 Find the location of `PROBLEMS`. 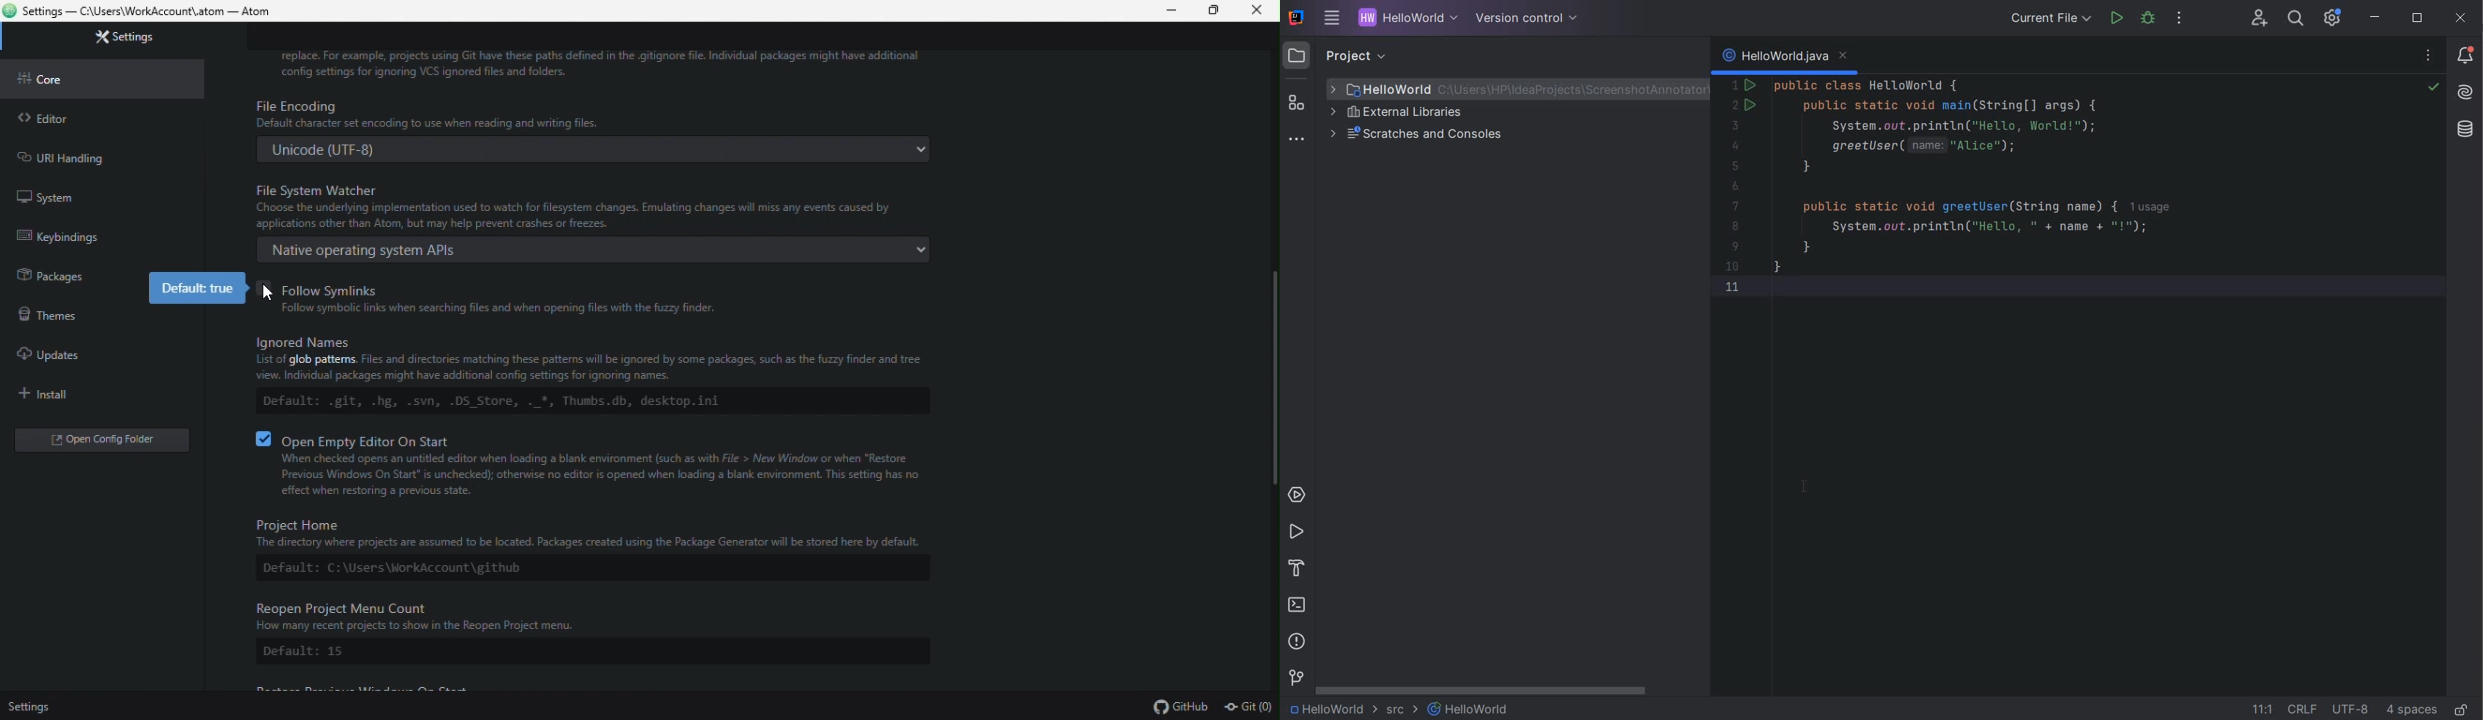

PROBLEMS is located at coordinates (1297, 644).